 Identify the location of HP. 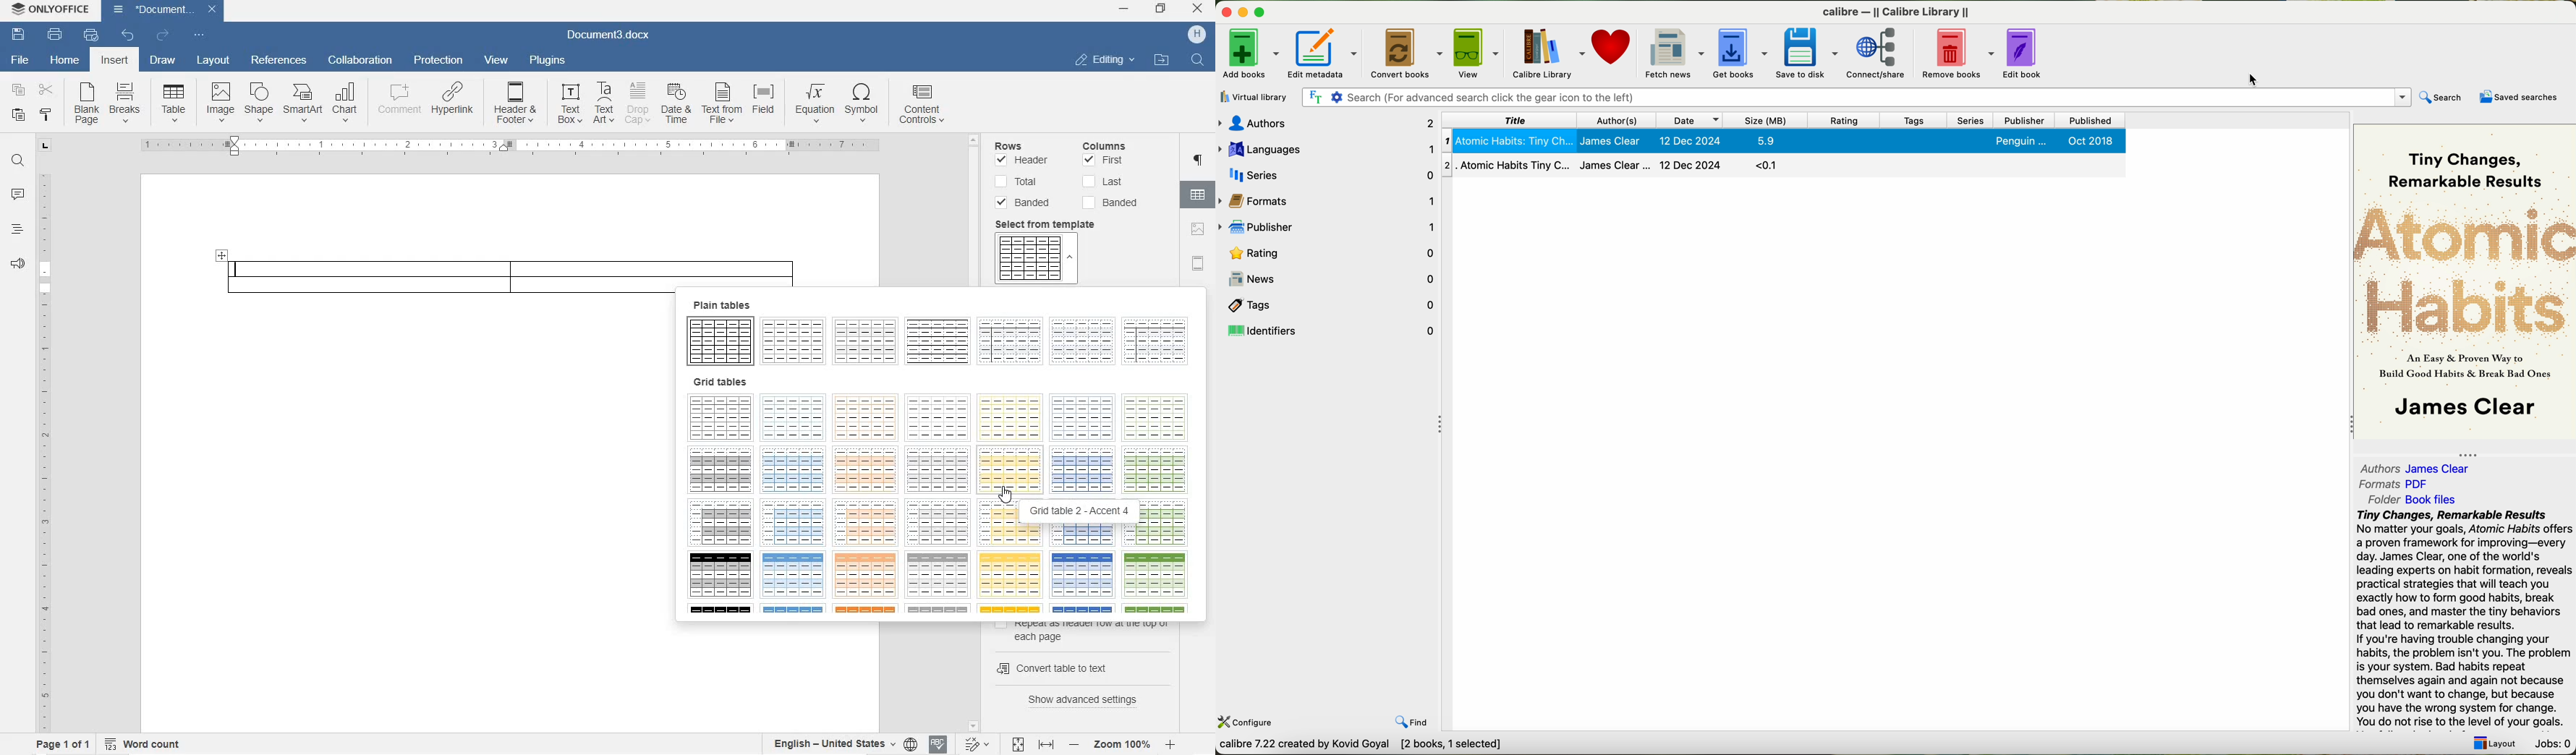
(1196, 35).